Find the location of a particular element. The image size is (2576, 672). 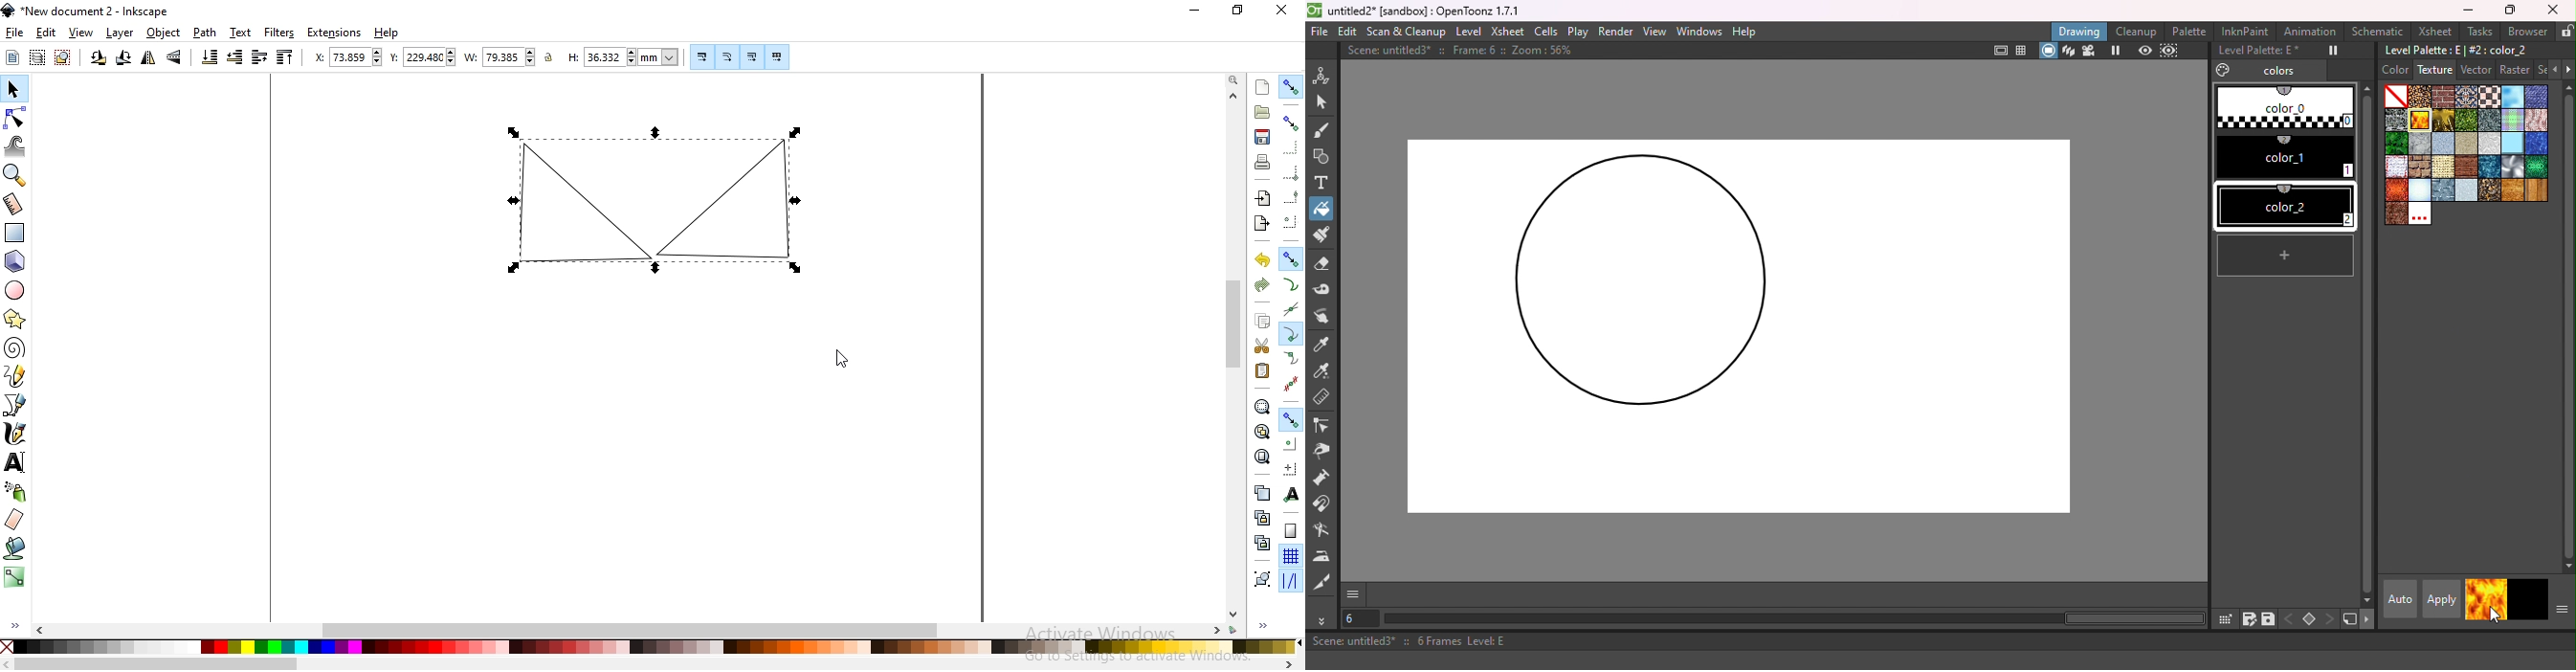

rotate 90 clockwise is located at coordinates (124, 58).